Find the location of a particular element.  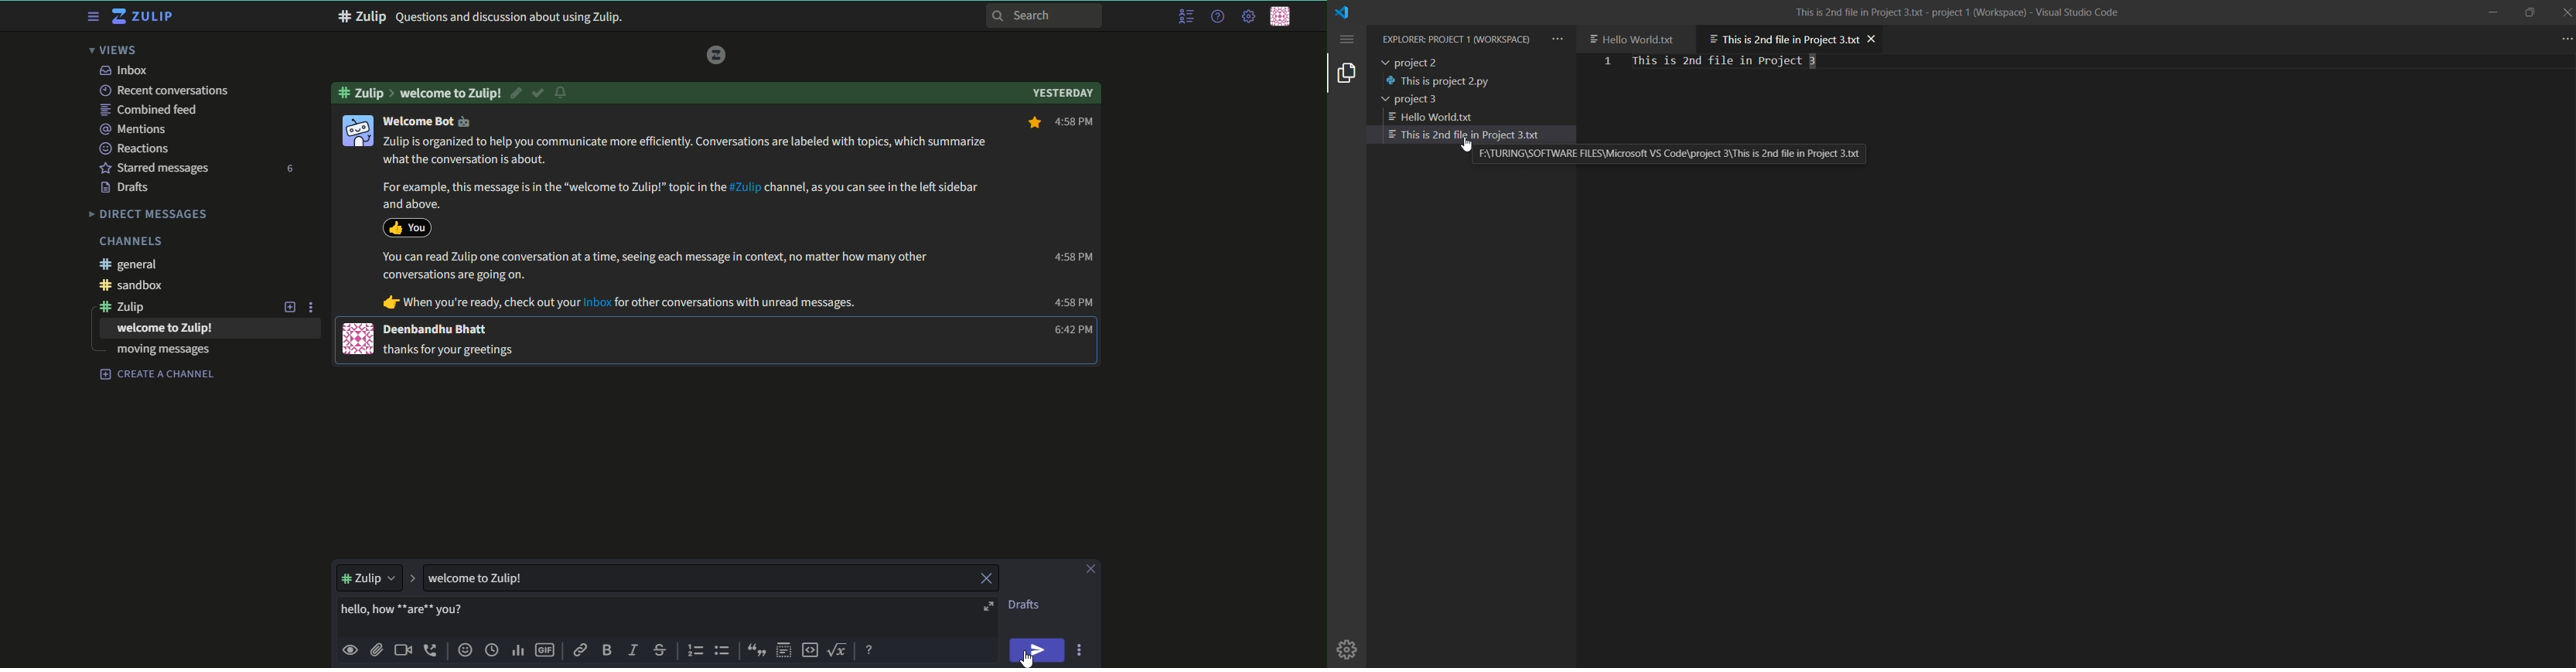

bulleted list is located at coordinates (722, 650).